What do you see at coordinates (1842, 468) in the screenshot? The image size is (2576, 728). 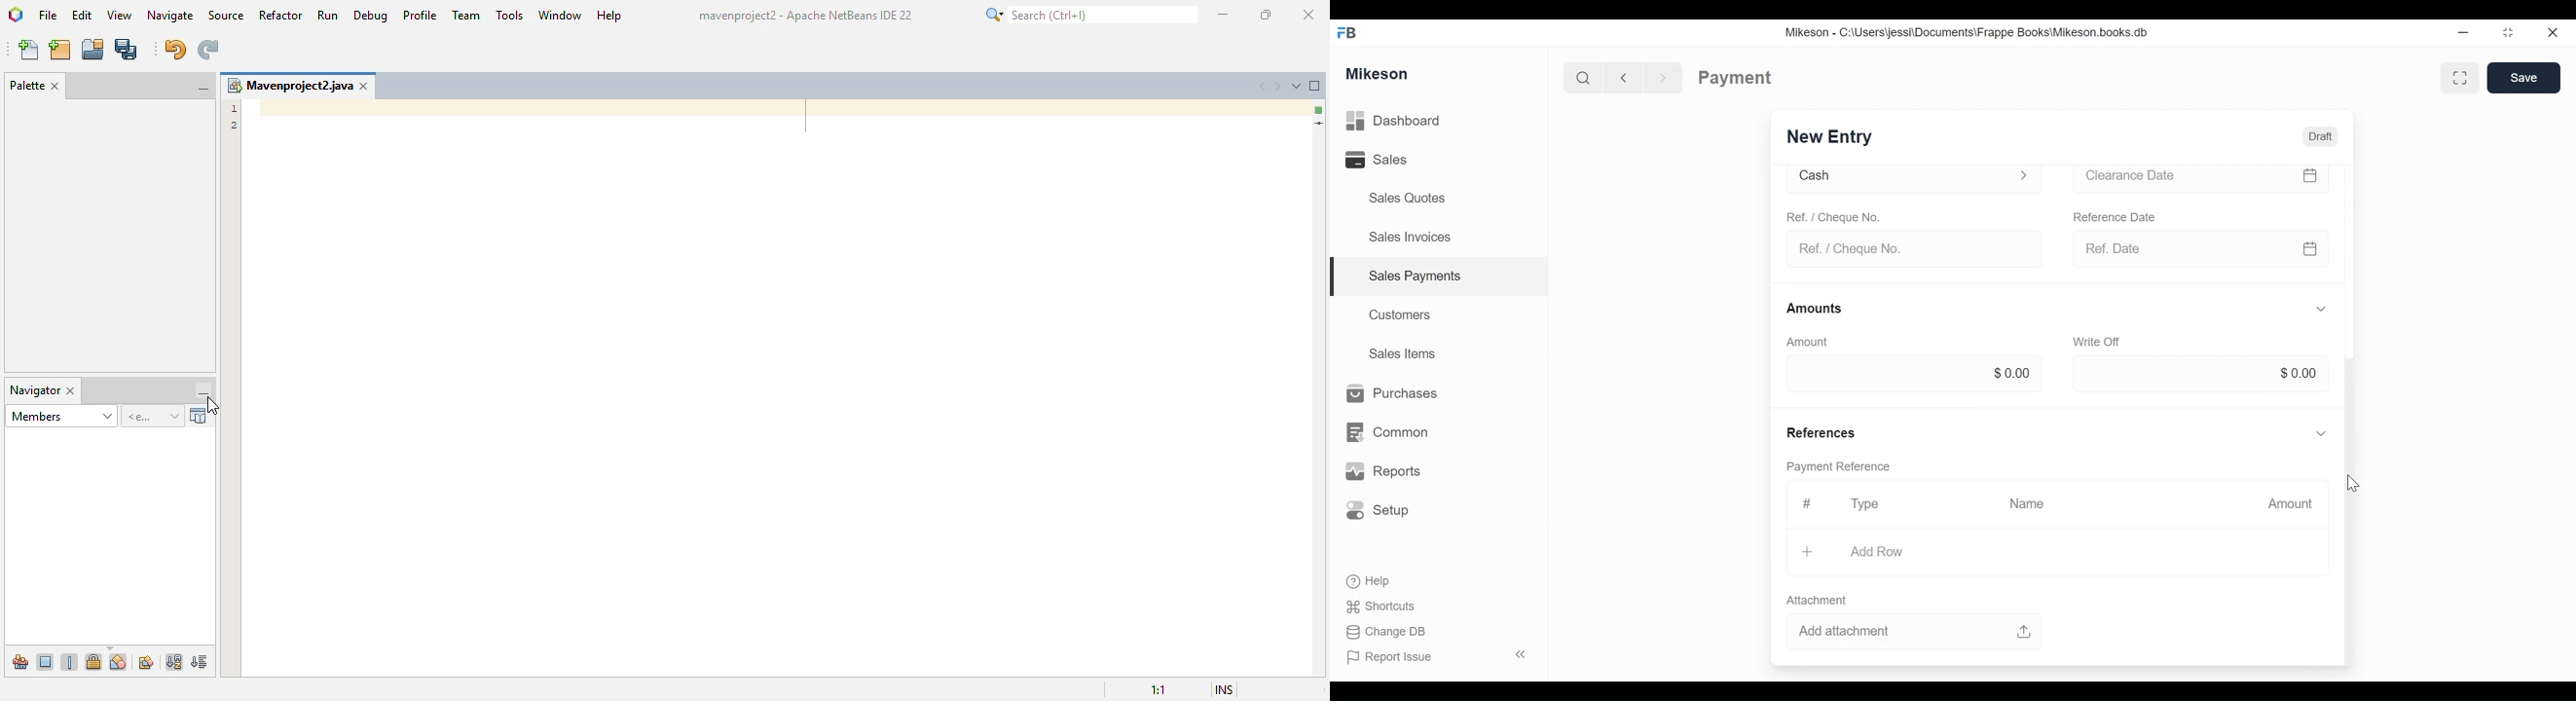 I see `Payment reference` at bounding box center [1842, 468].